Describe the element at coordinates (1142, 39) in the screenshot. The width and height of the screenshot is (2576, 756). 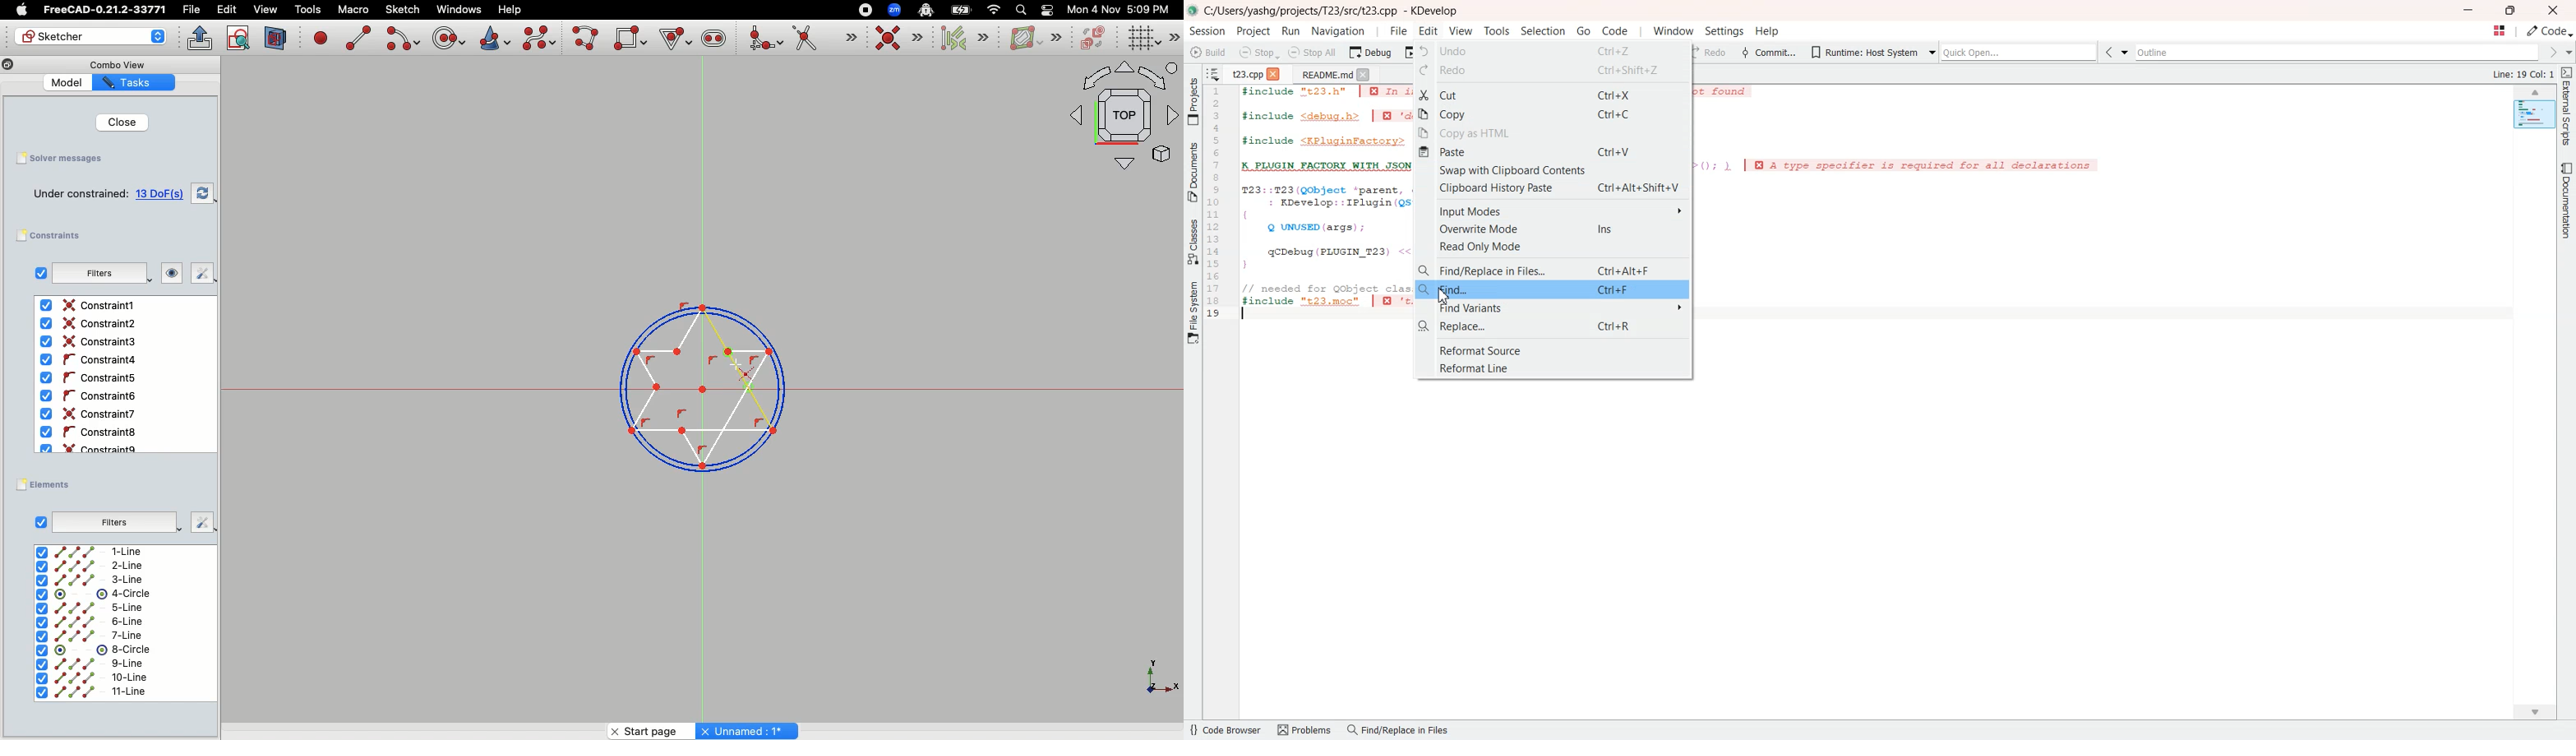
I see `Toggle grid` at that location.